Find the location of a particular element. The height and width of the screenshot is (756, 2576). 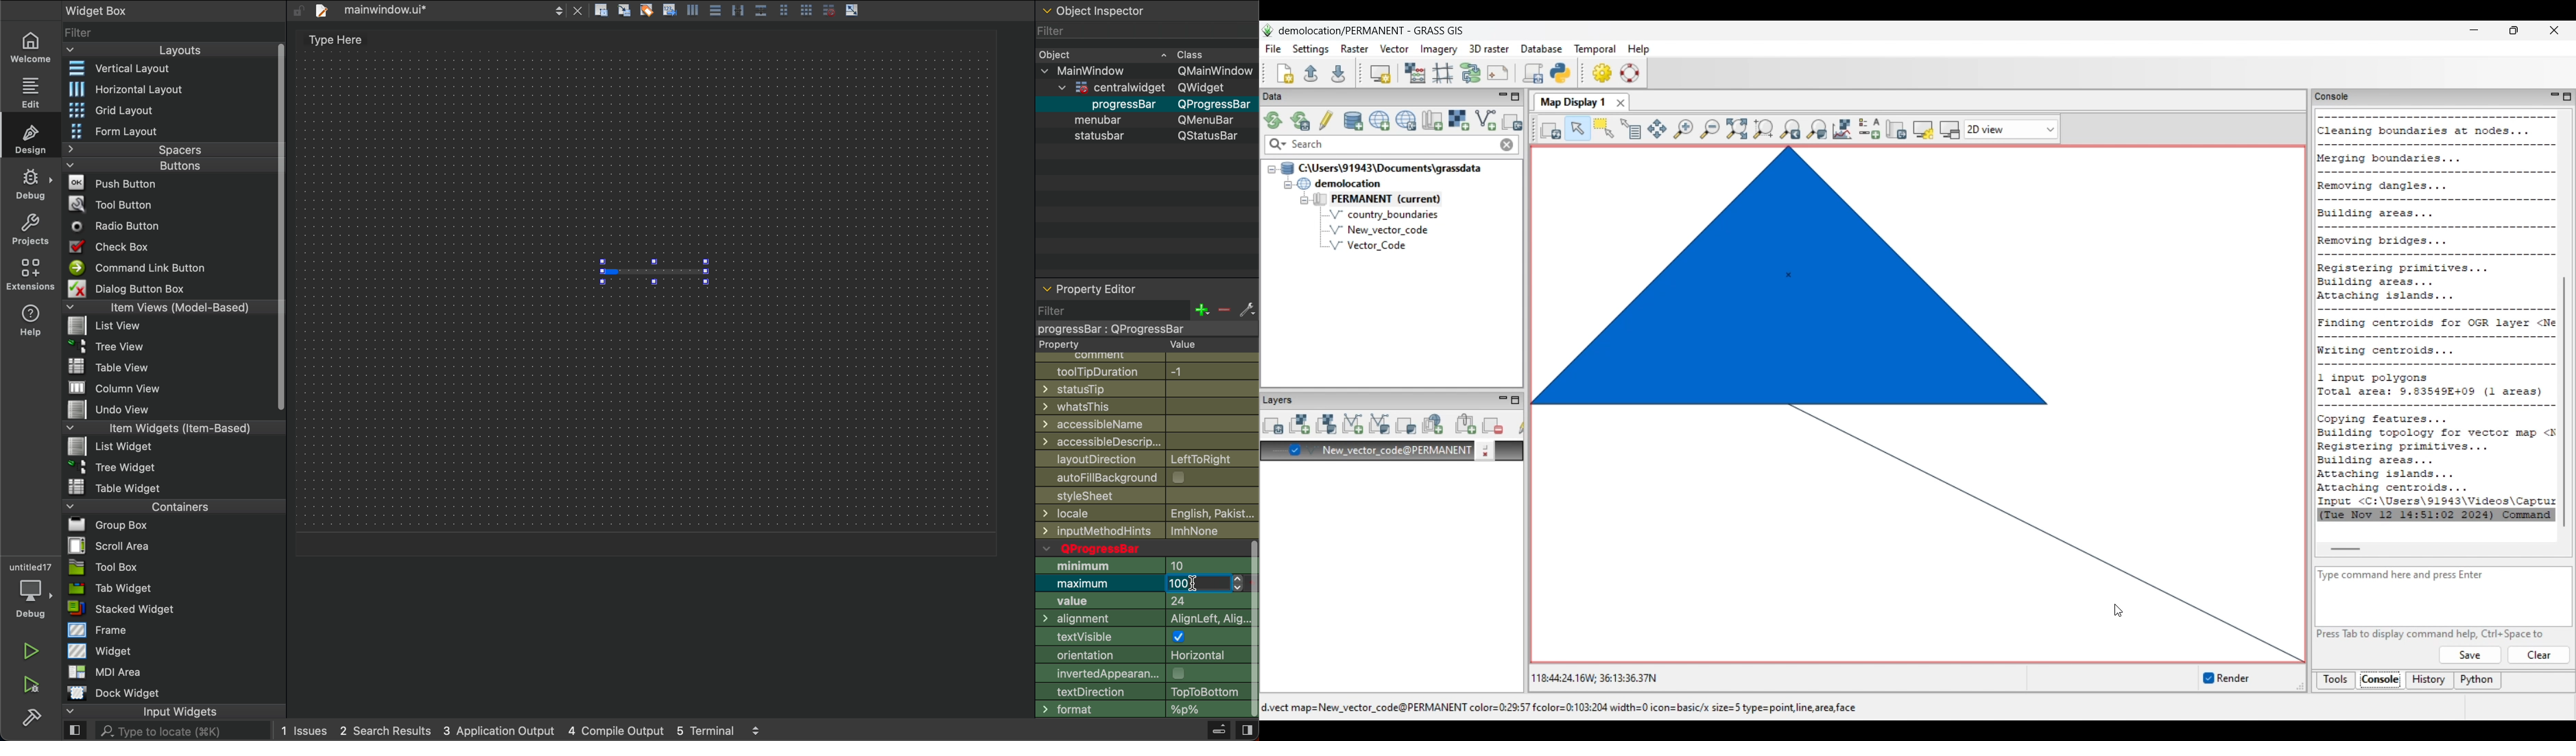

extension is located at coordinates (31, 274).